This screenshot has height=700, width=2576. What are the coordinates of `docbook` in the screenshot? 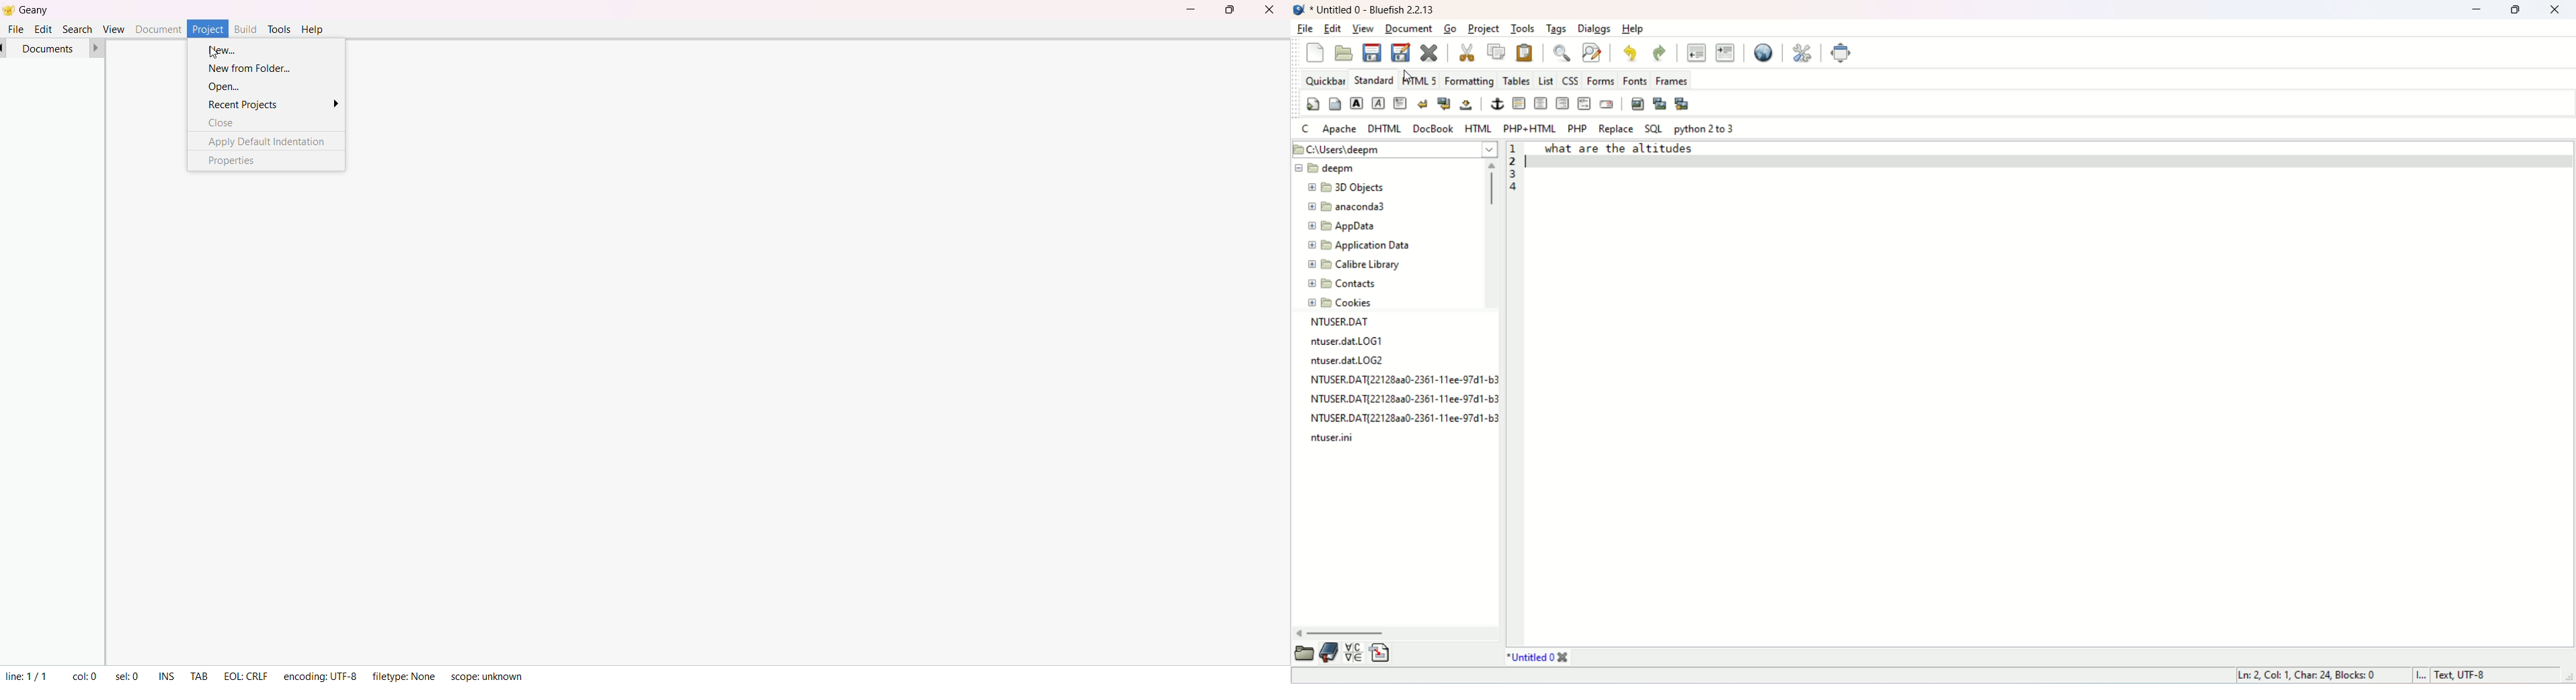 It's located at (1435, 126).